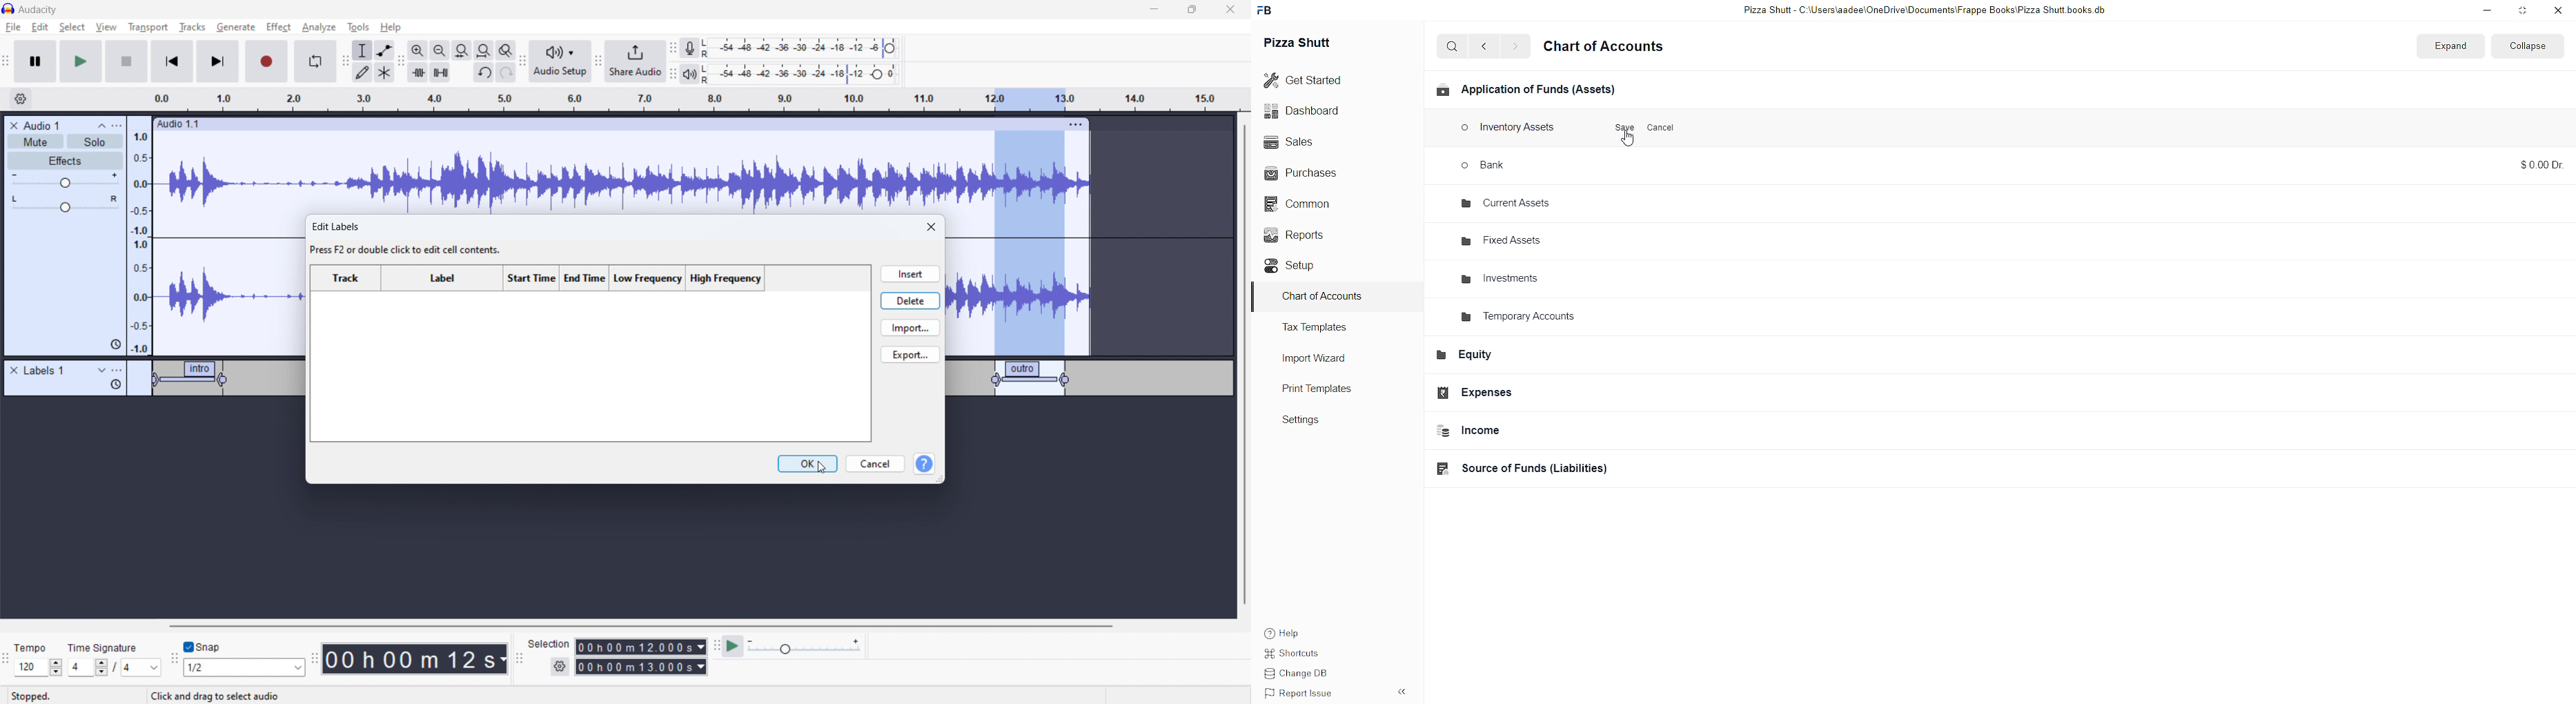  Describe the element at coordinates (647, 279) in the screenshot. I see `low frequency` at that location.